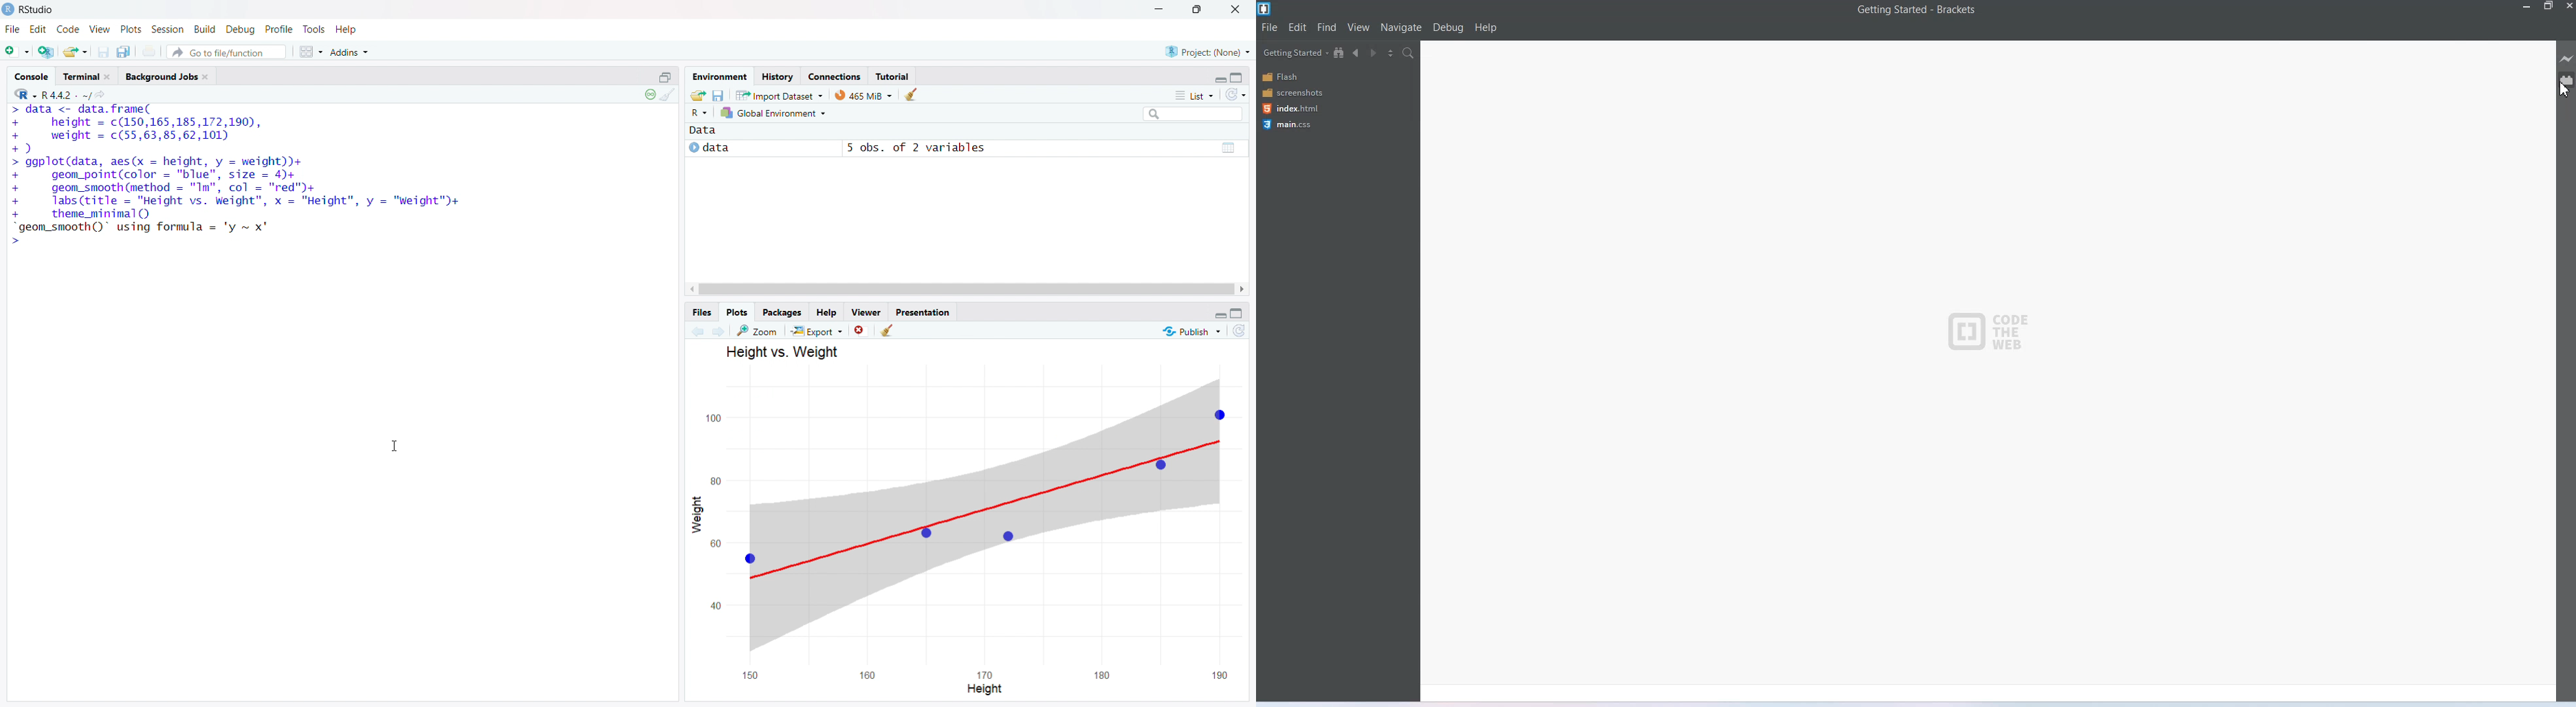  Describe the element at coordinates (864, 94) in the screenshot. I see `memory used by R session` at that location.